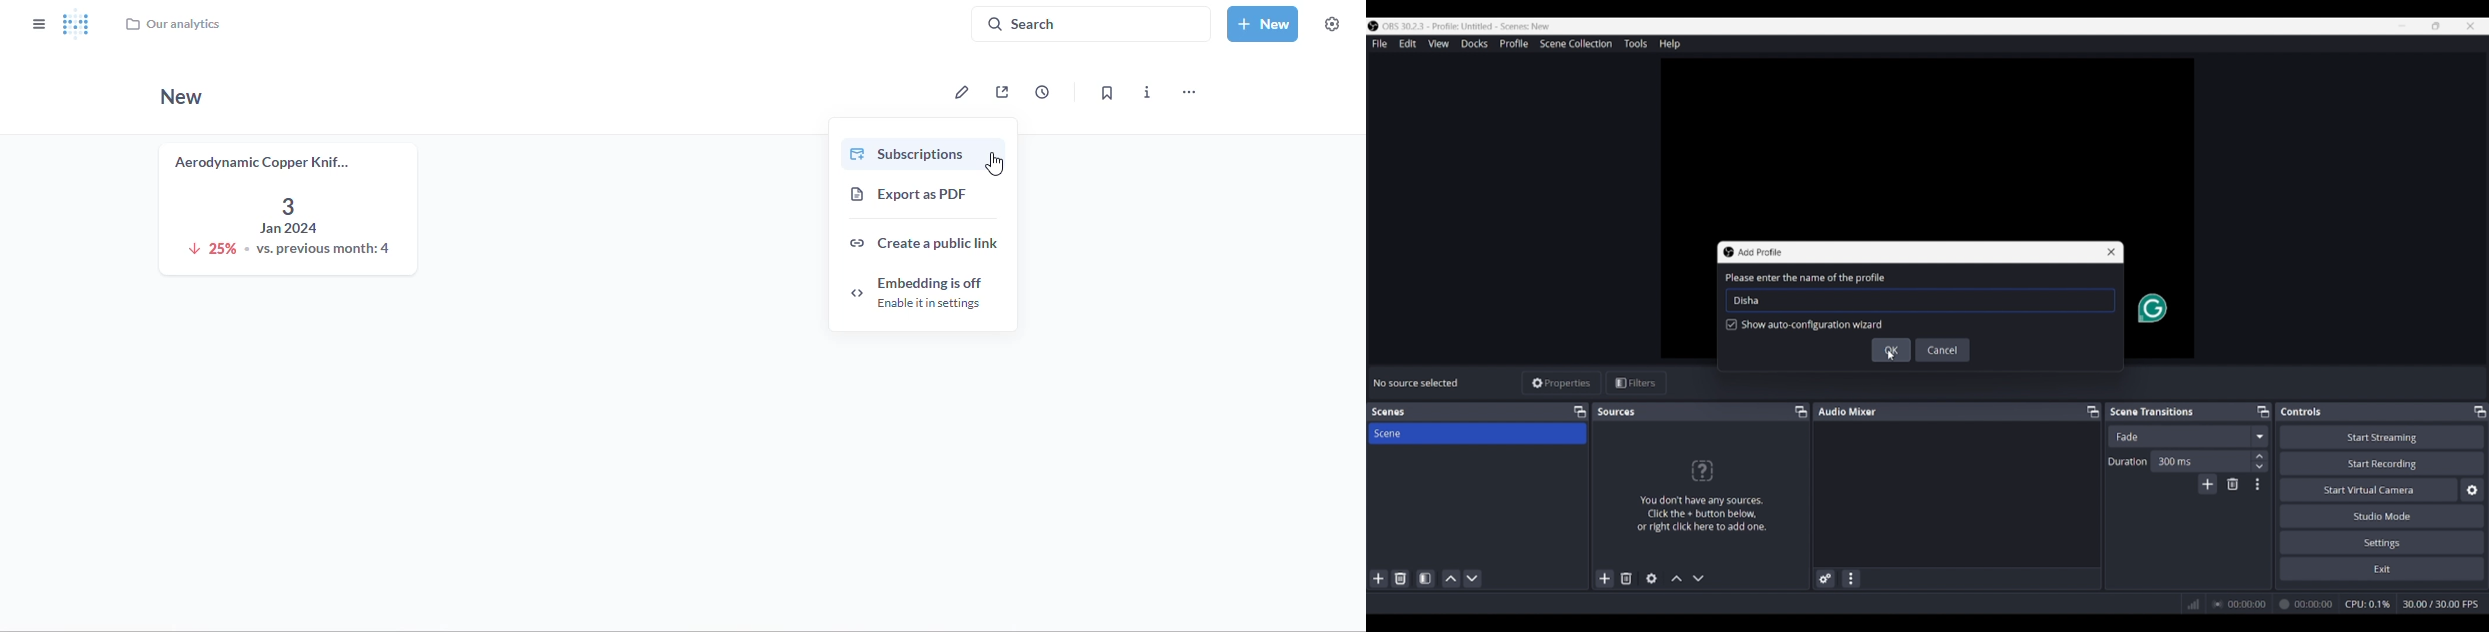  What do you see at coordinates (2302, 411) in the screenshot?
I see `Panel title` at bounding box center [2302, 411].